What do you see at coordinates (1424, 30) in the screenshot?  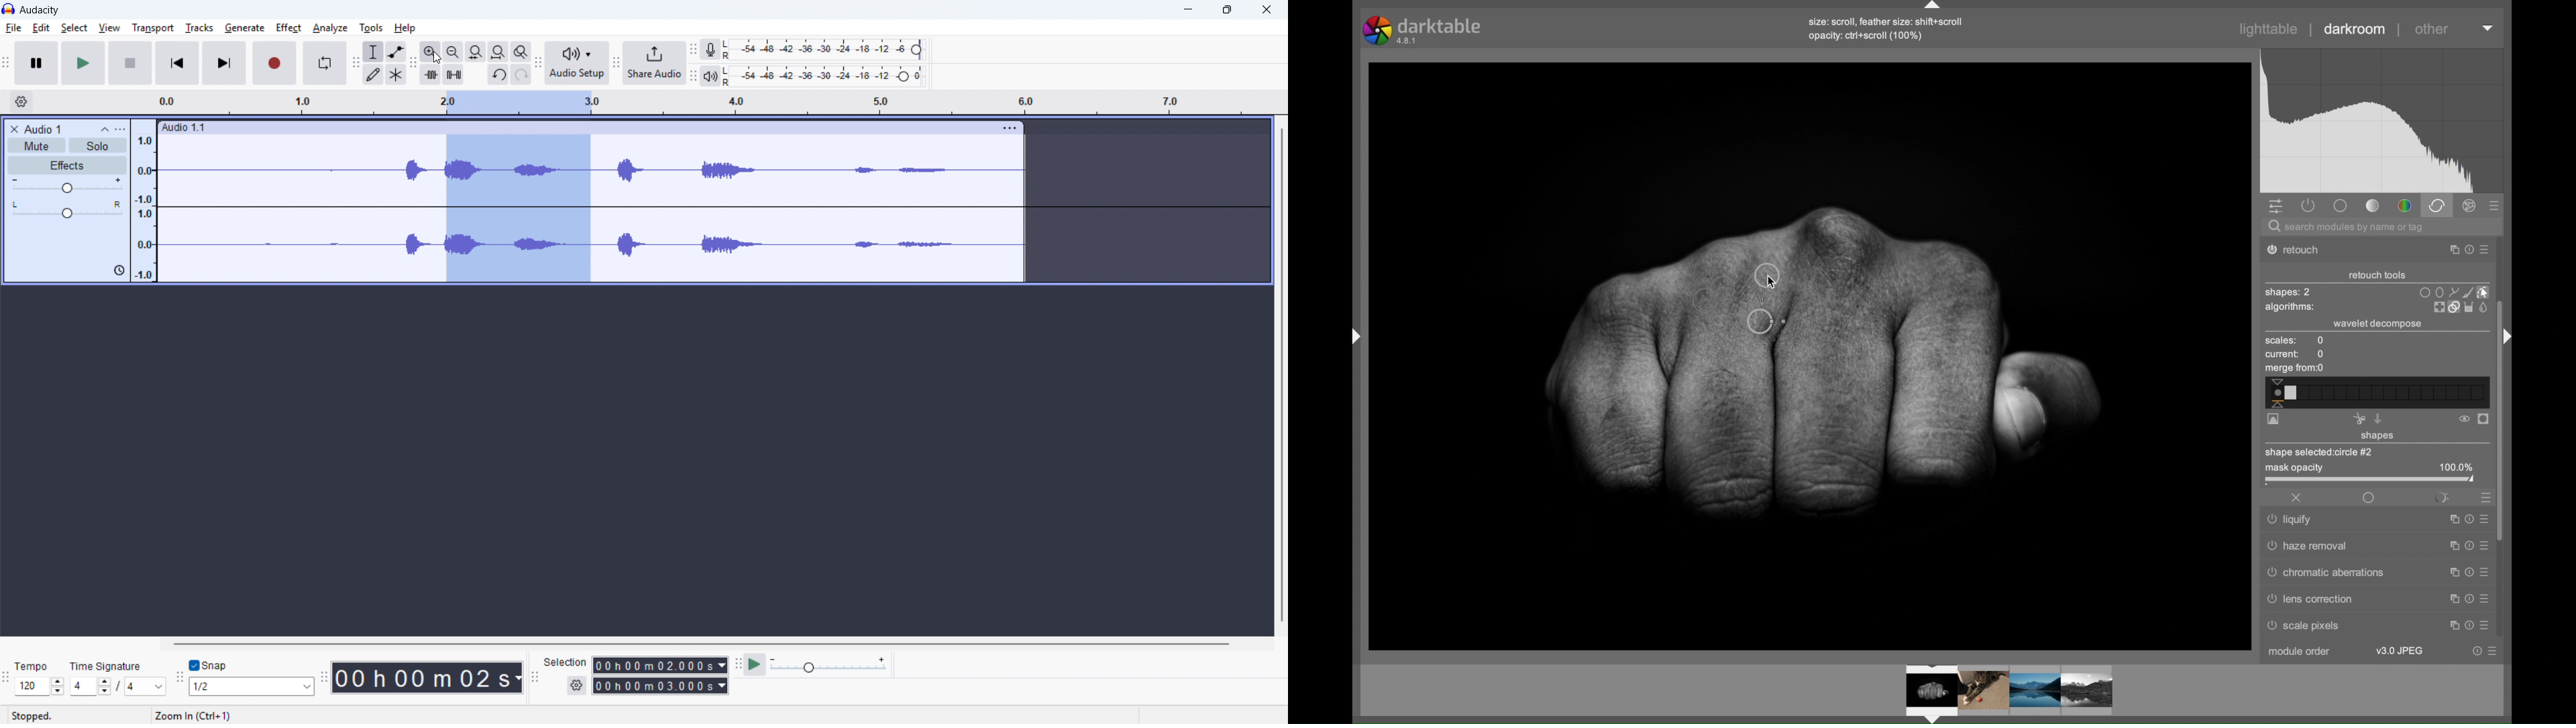 I see `darktable` at bounding box center [1424, 30].